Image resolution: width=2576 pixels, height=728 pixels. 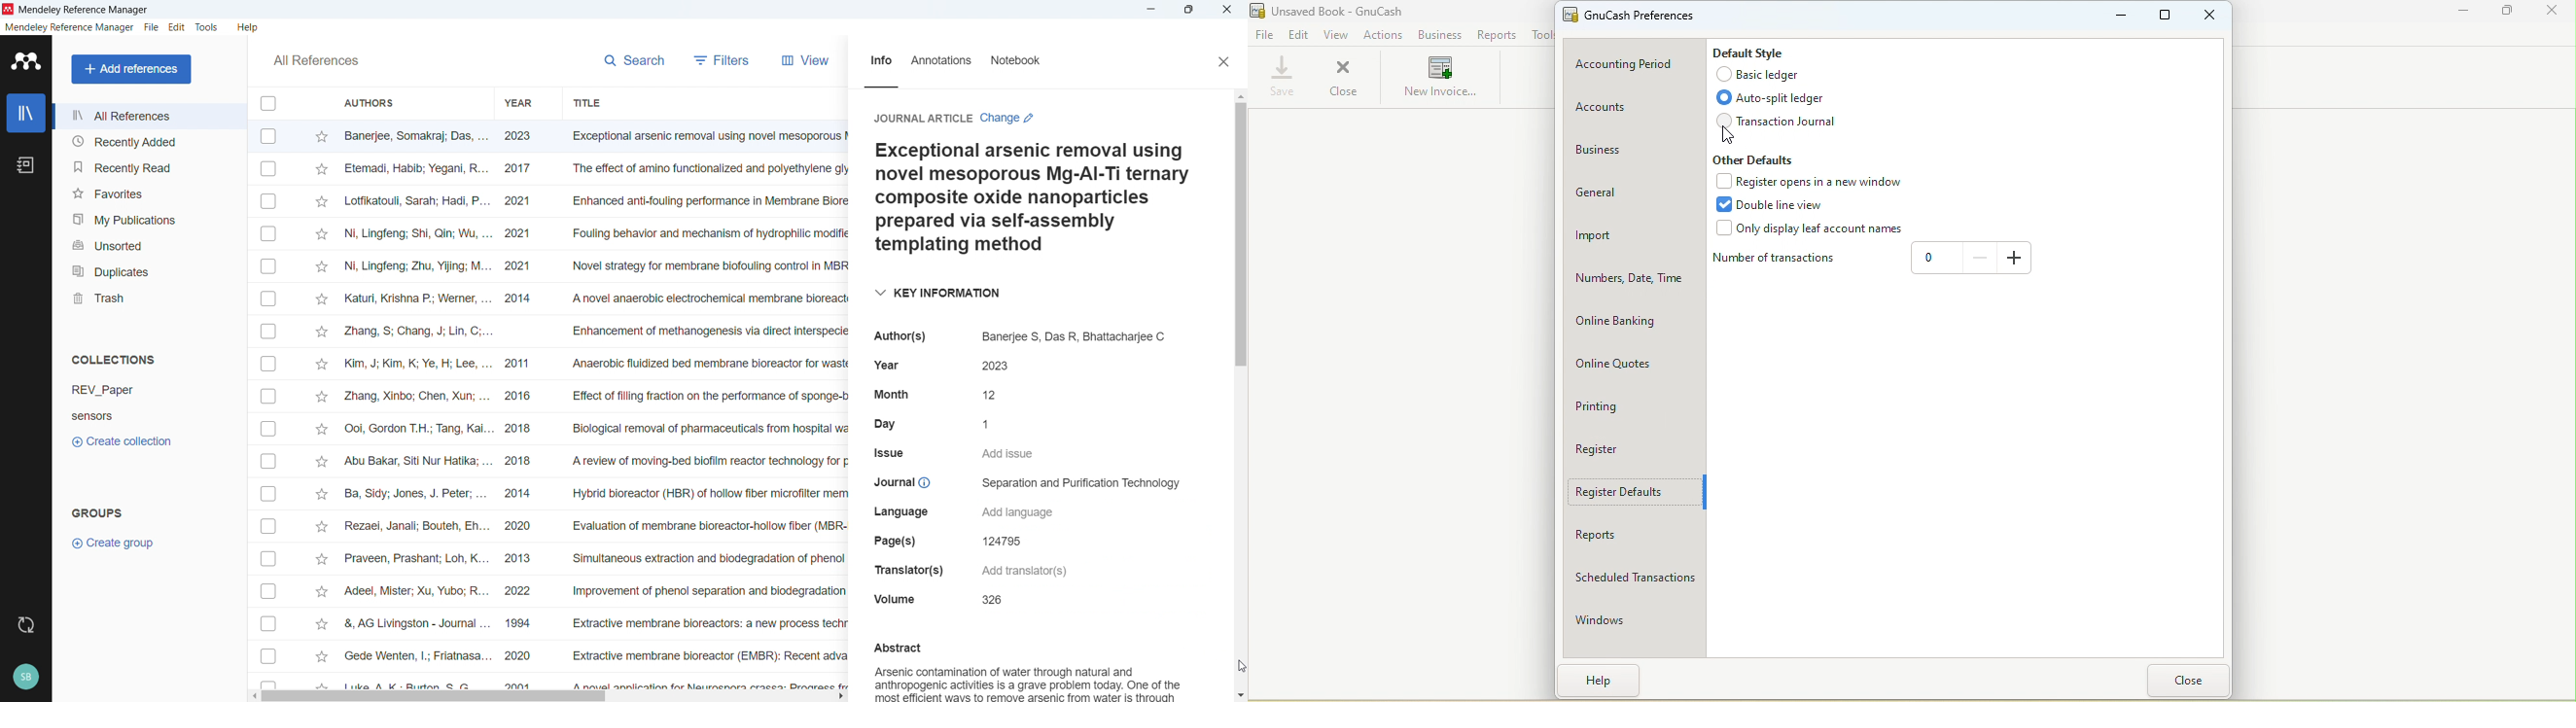 What do you see at coordinates (523, 170) in the screenshot?
I see `2017` at bounding box center [523, 170].